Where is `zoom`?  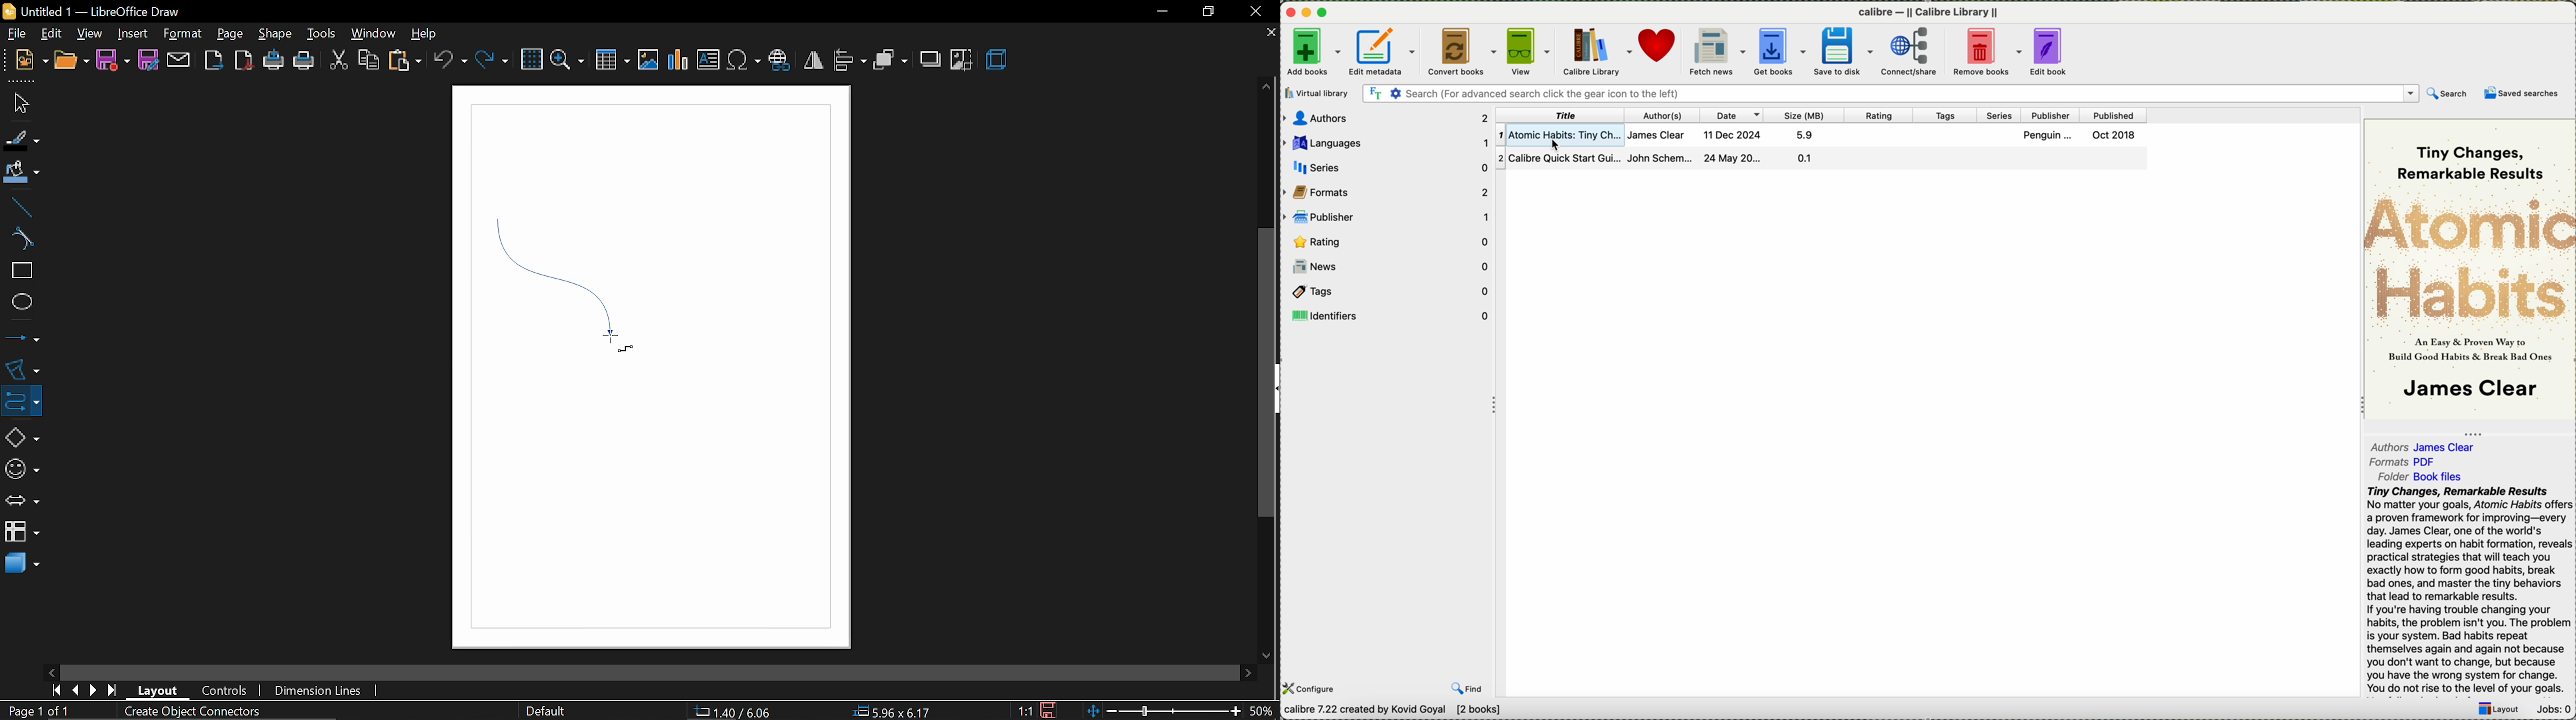
zoom is located at coordinates (567, 60).